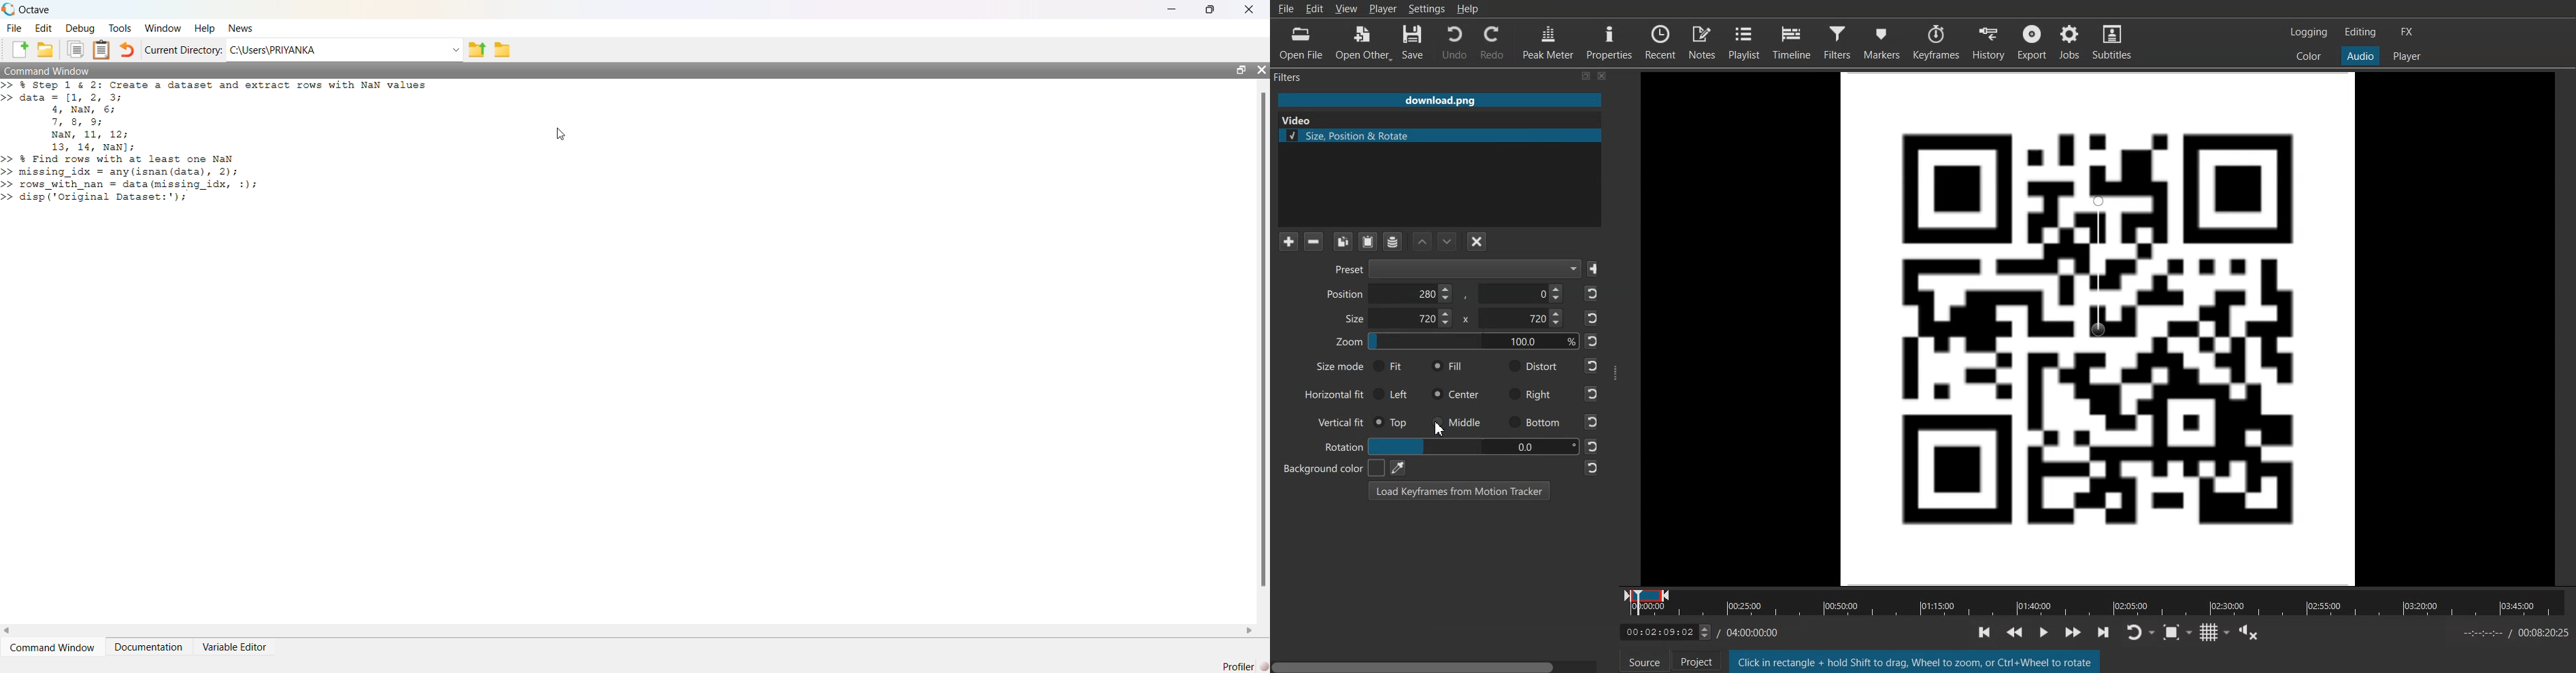 This screenshot has height=700, width=2576. Describe the element at coordinates (1547, 43) in the screenshot. I see `Peak Meter` at that location.